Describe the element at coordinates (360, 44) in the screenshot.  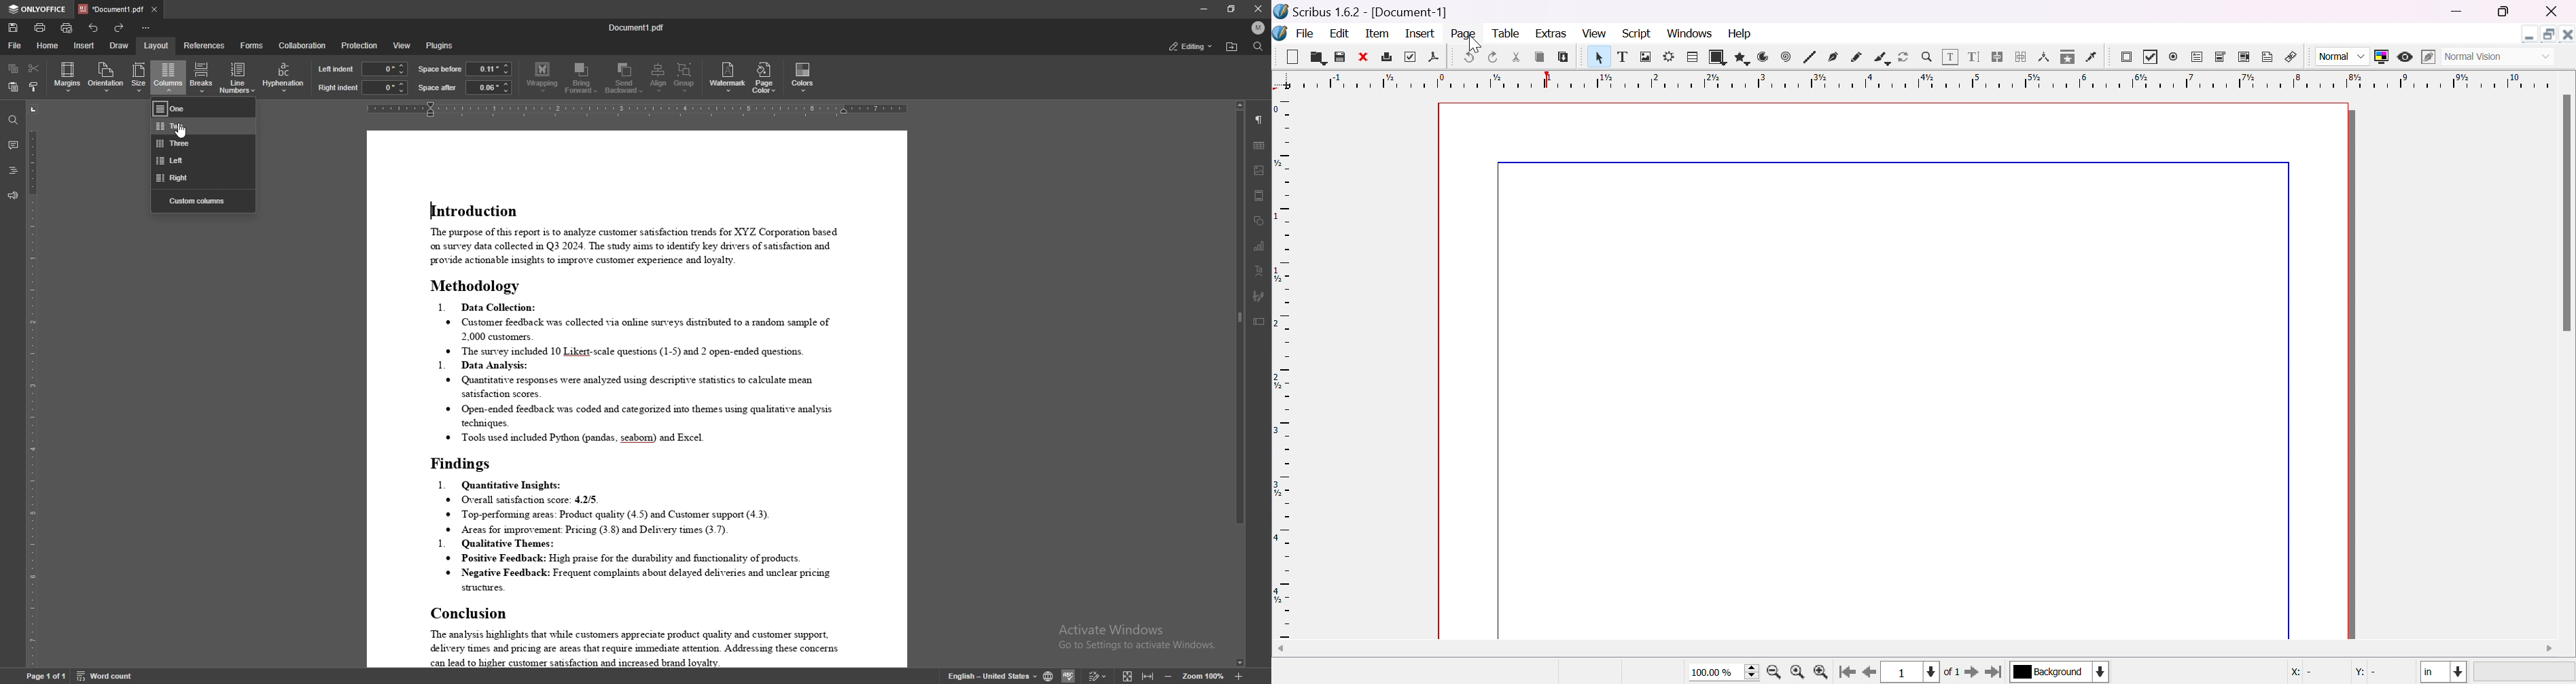
I see `protection` at that location.